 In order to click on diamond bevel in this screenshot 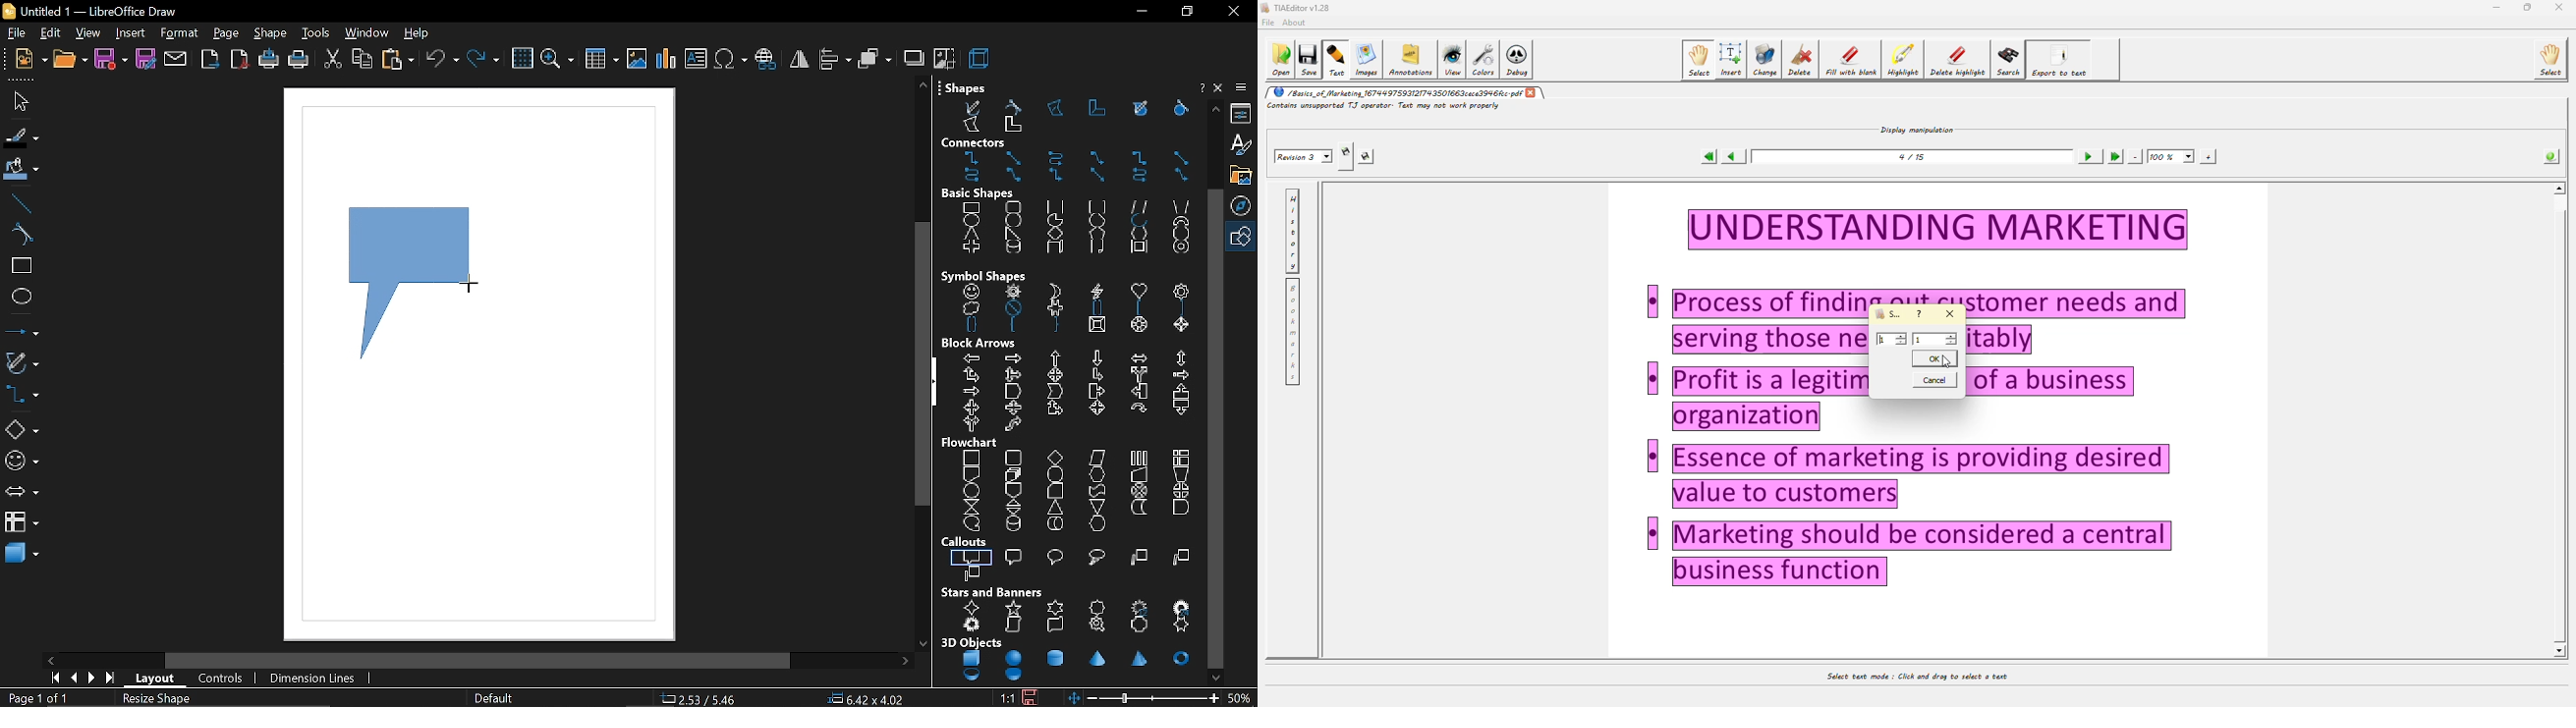, I will do `click(1180, 326)`.